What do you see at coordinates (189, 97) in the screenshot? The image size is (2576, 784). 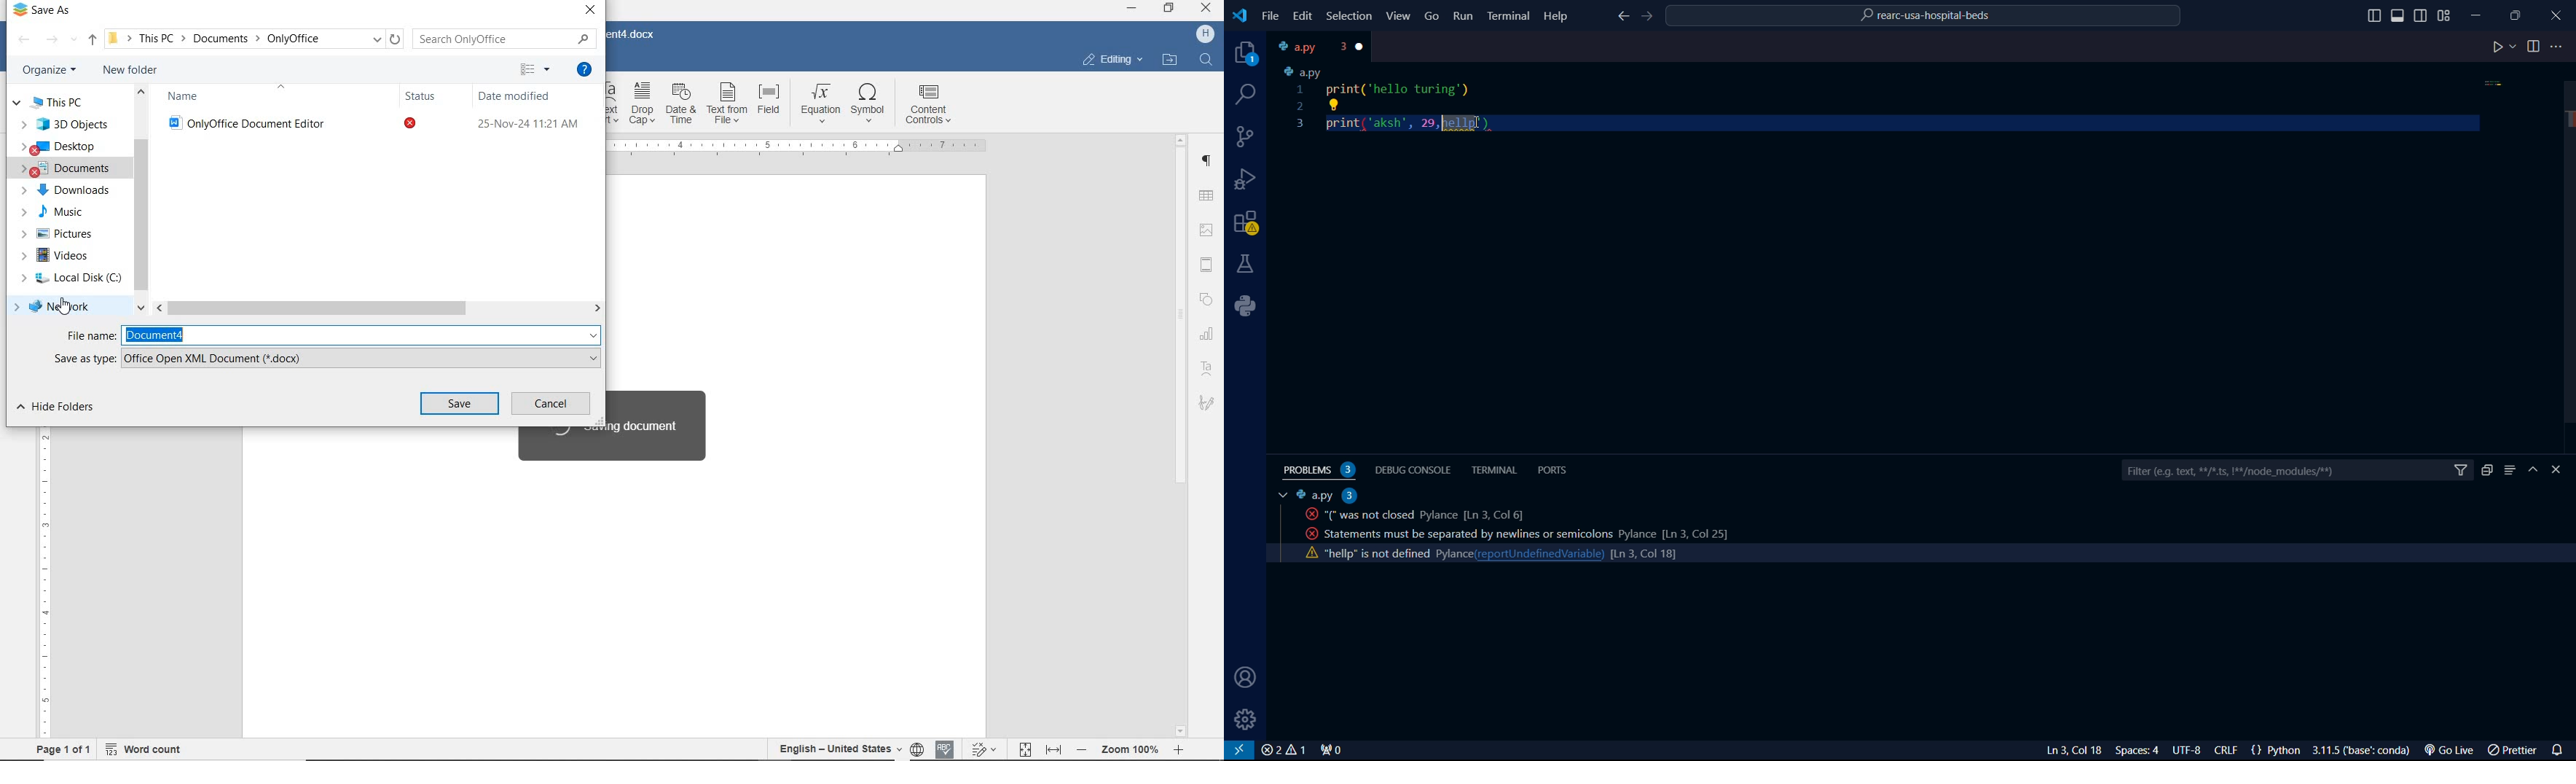 I see `Name` at bounding box center [189, 97].